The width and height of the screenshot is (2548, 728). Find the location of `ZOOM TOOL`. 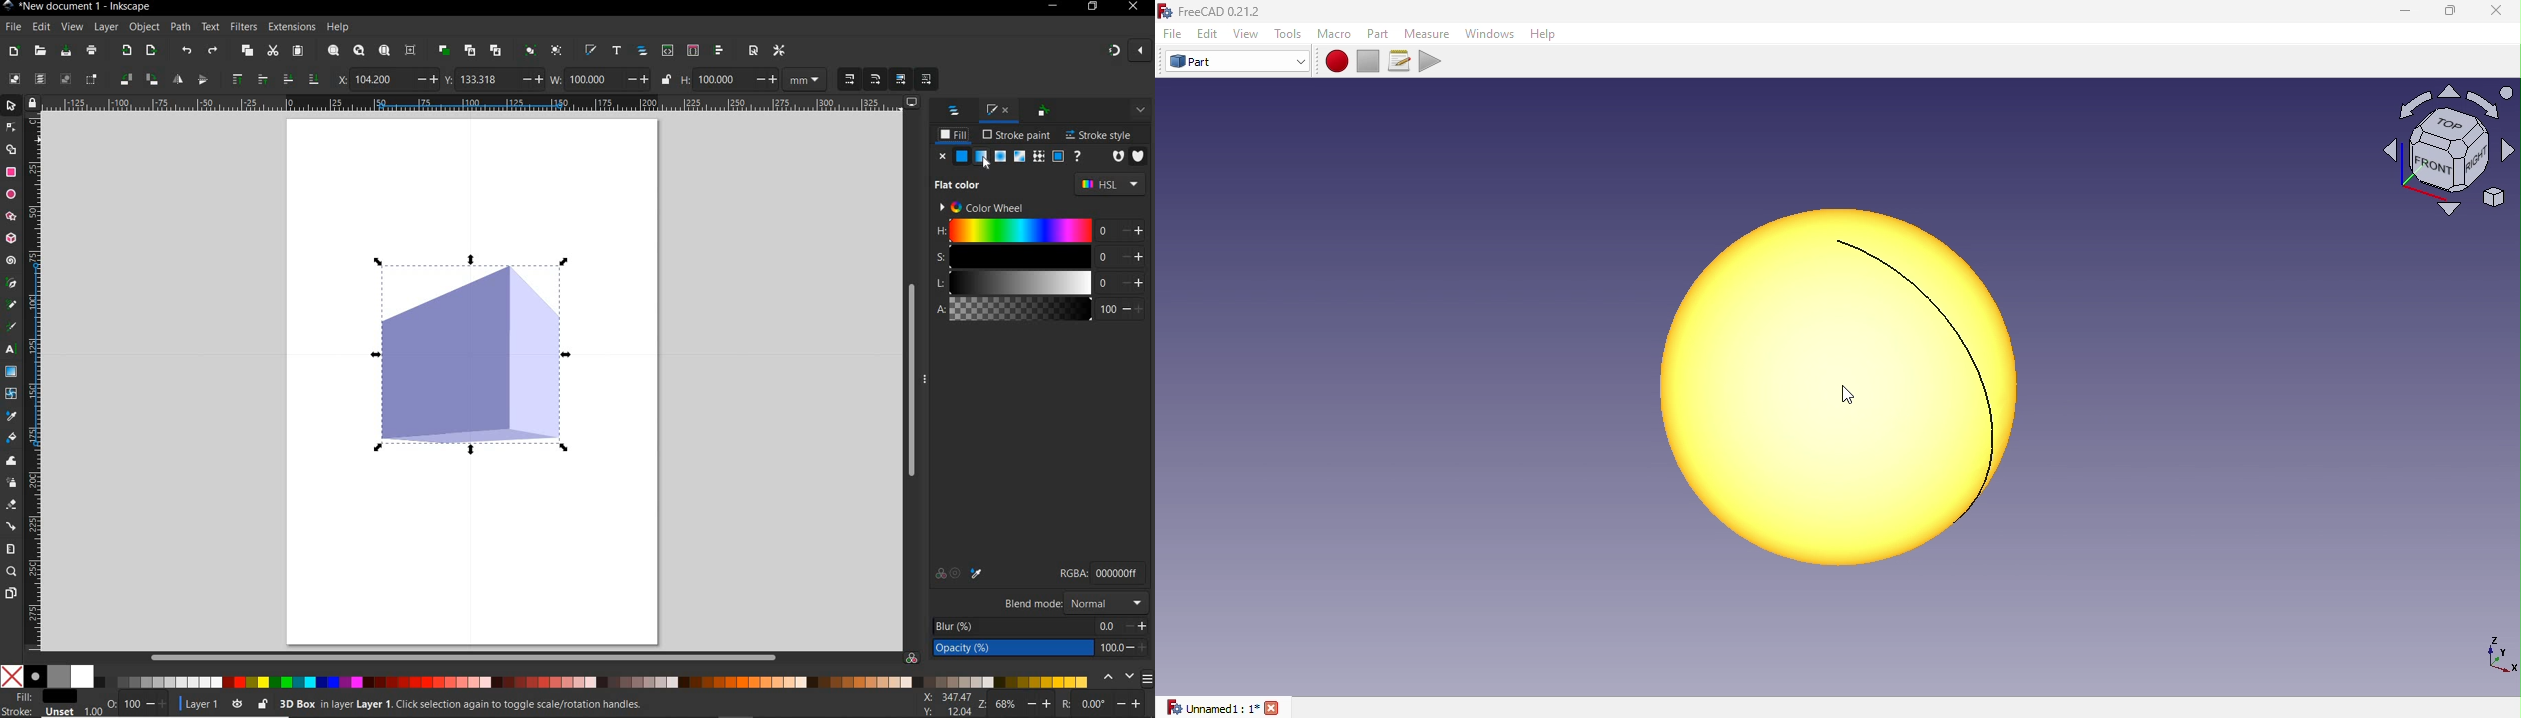

ZOOM TOOL is located at coordinates (12, 572).